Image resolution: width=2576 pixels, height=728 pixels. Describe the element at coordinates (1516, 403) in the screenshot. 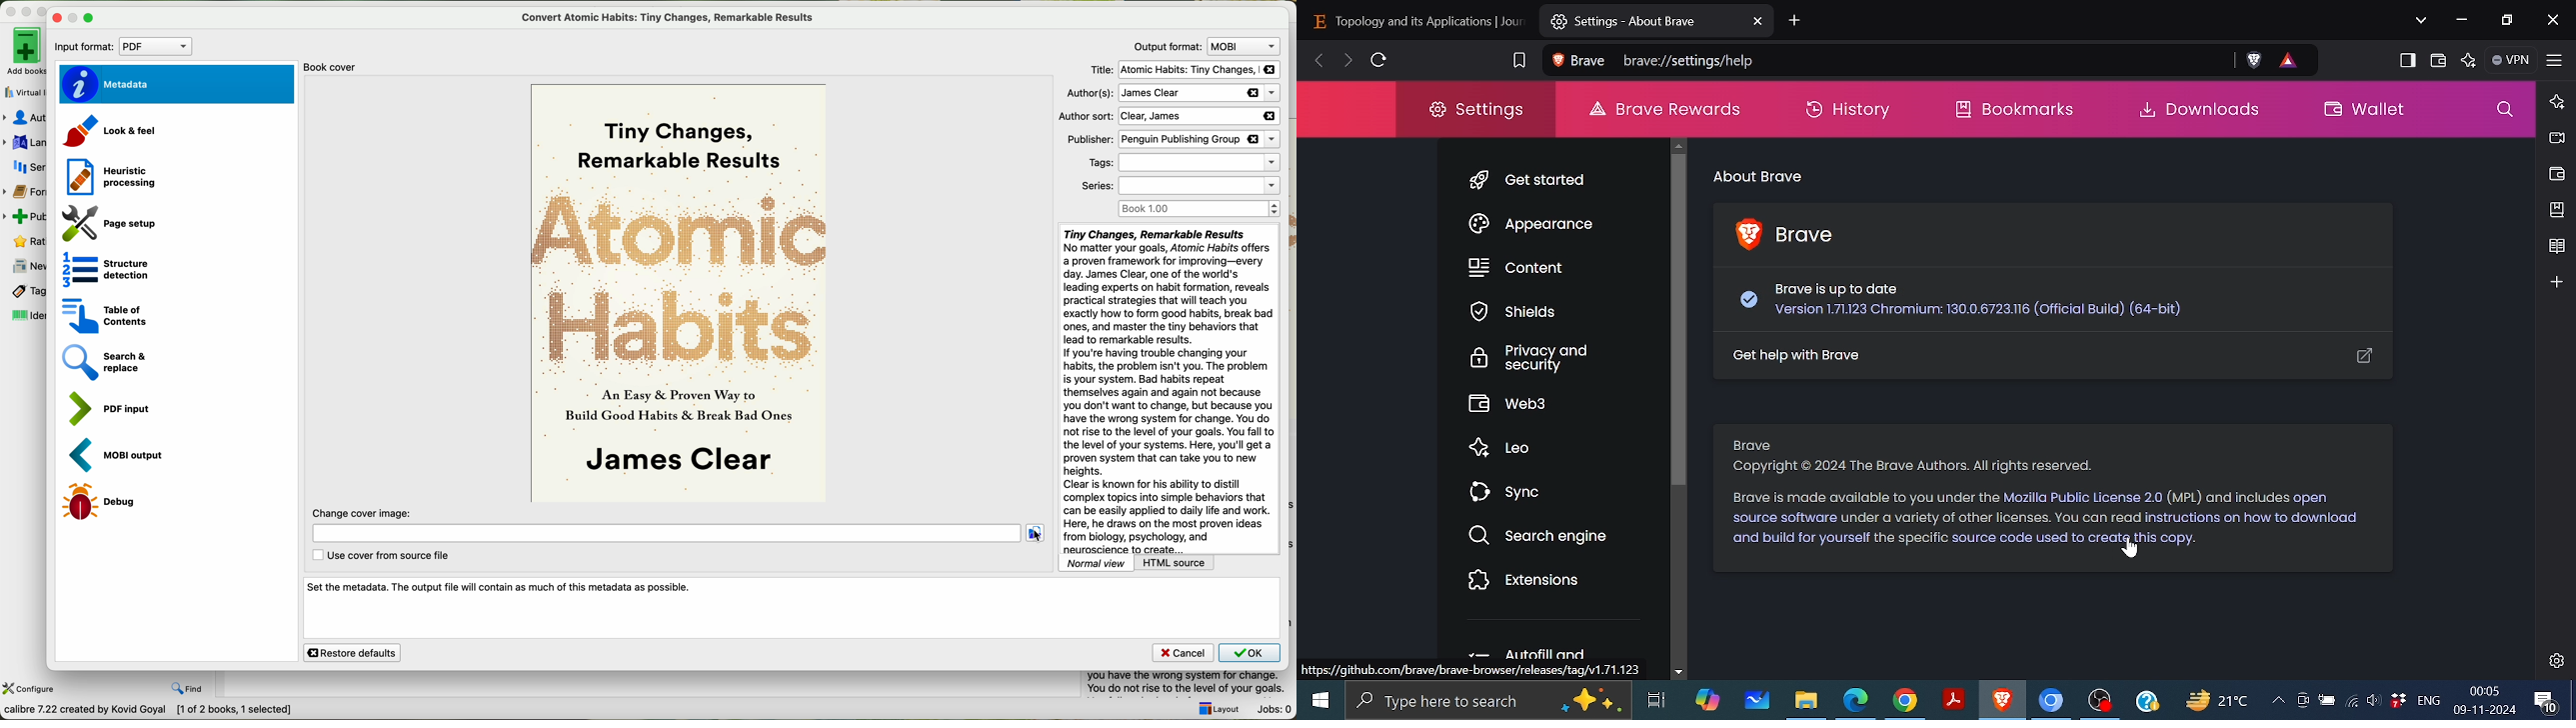

I see `Web3` at that location.